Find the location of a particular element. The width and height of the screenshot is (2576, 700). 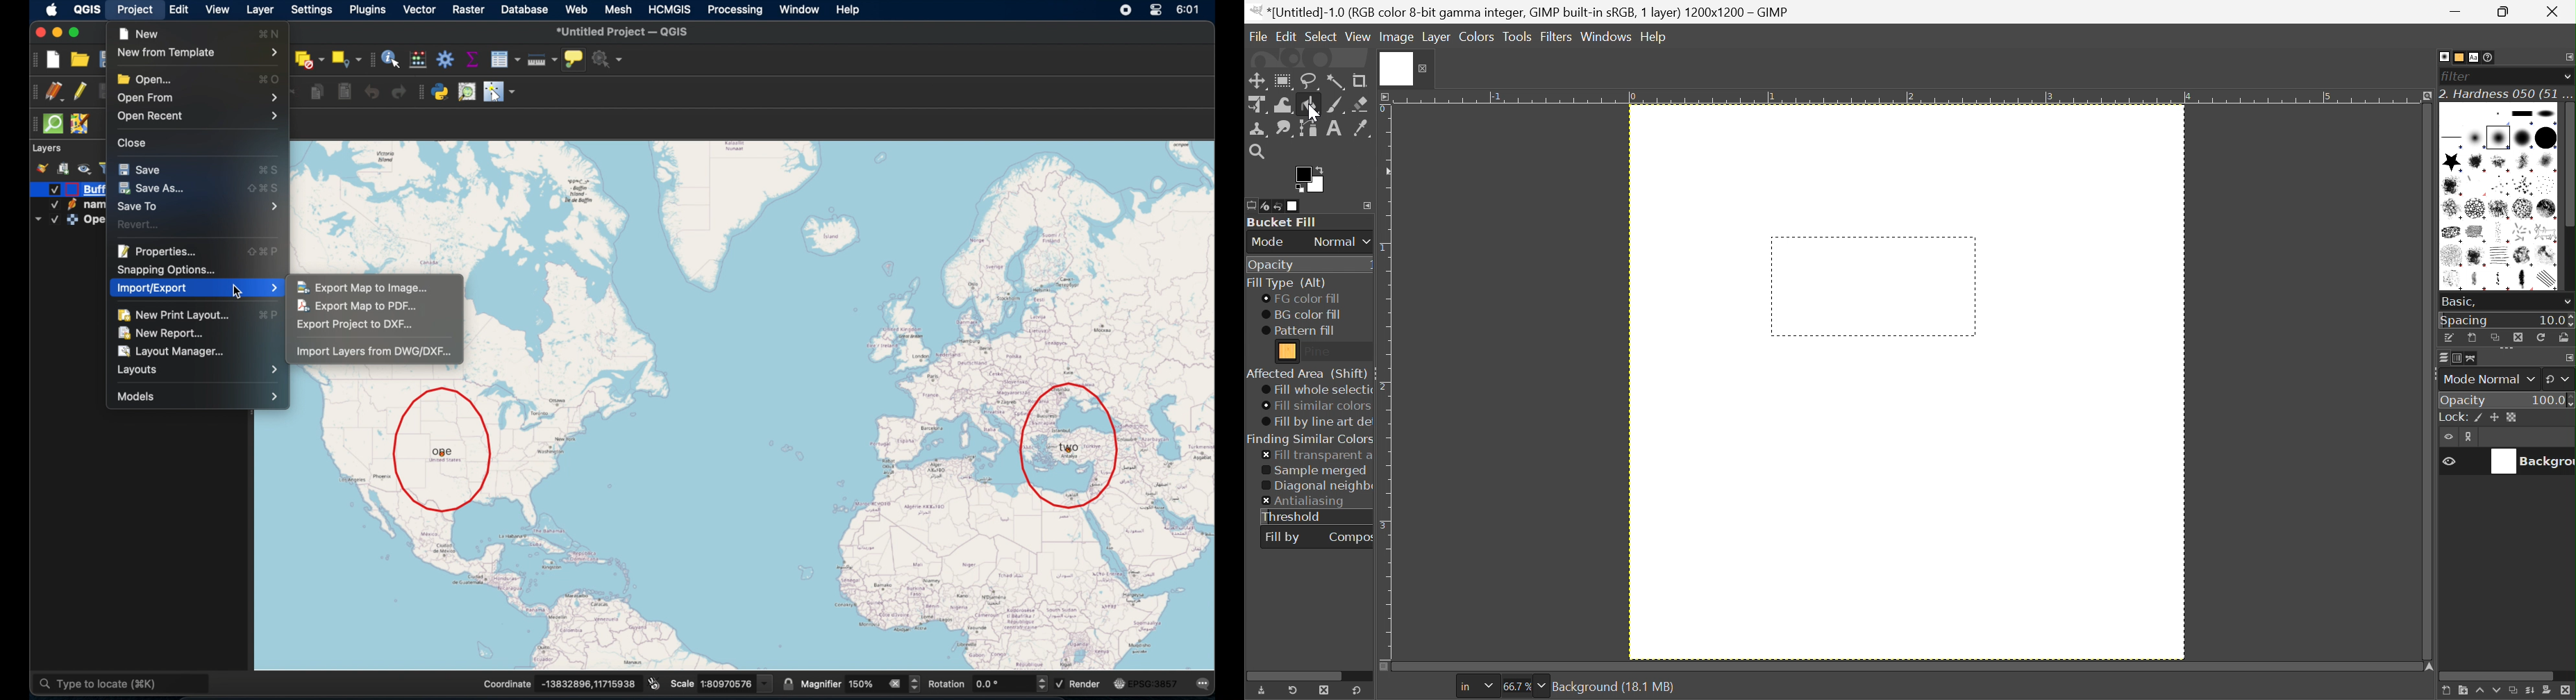

type to locate is located at coordinates (124, 682).